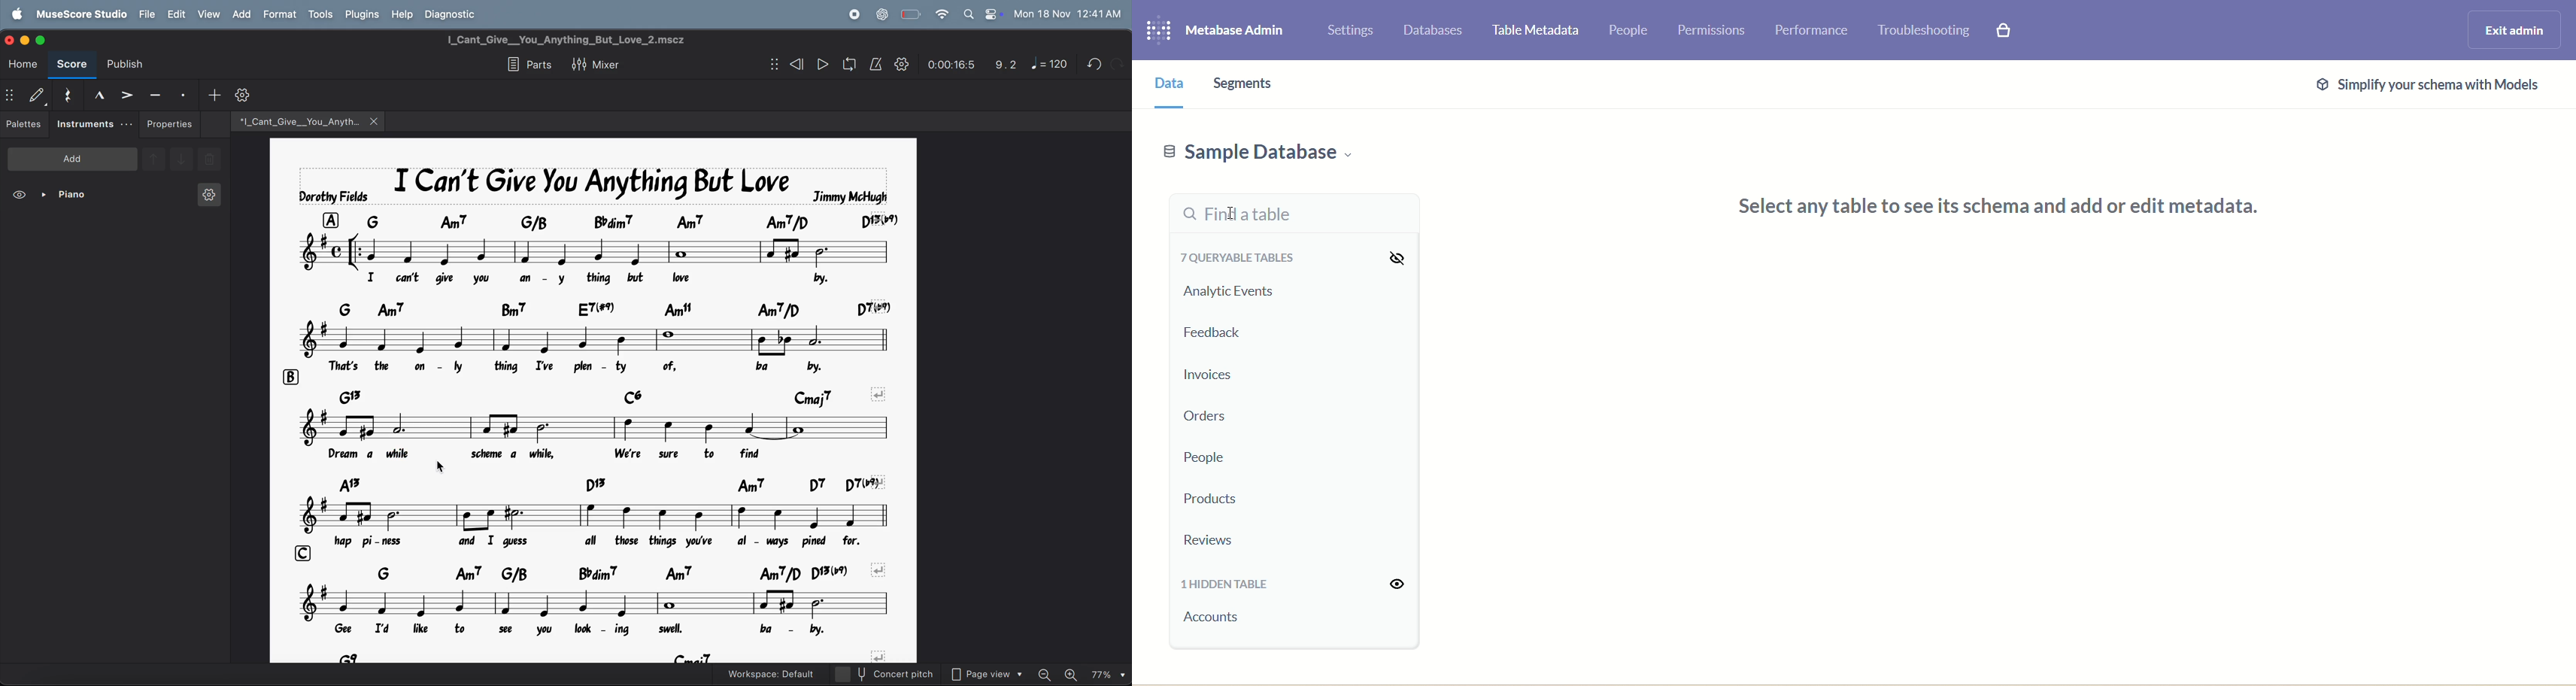  What do you see at coordinates (23, 65) in the screenshot?
I see `home` at bounding box center [23, 65].